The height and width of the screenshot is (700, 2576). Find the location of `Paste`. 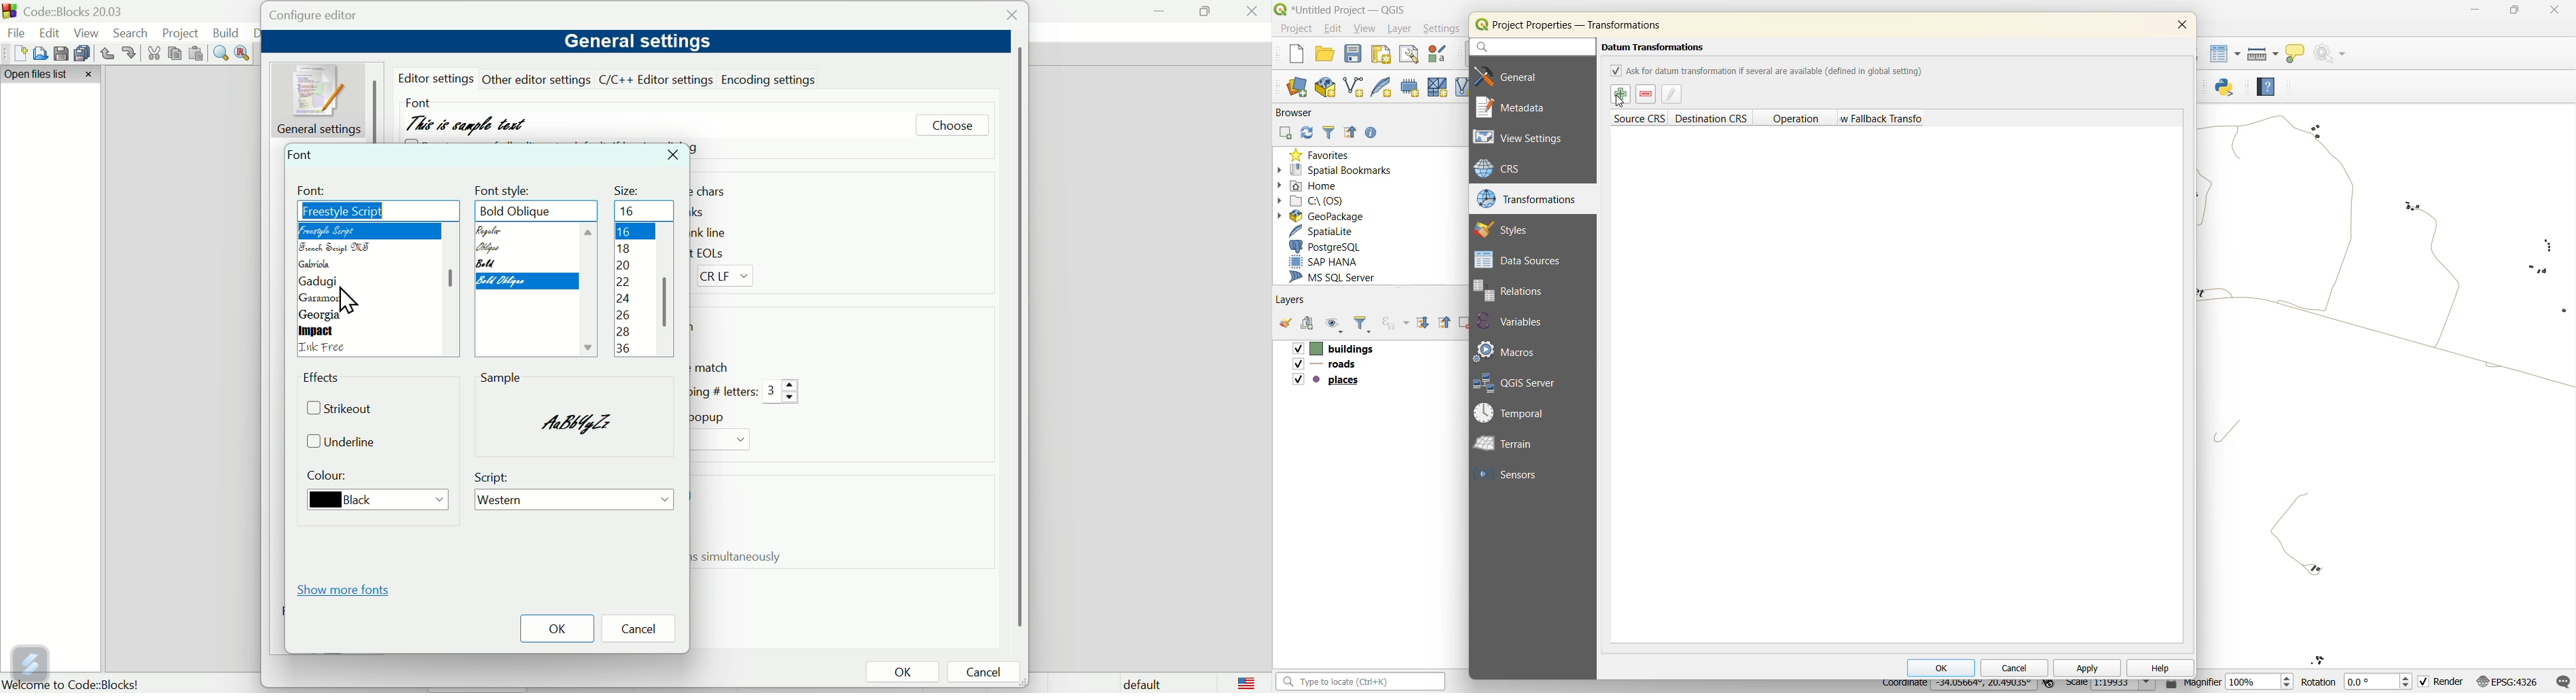

Paste is located at coordinates (197, 54).